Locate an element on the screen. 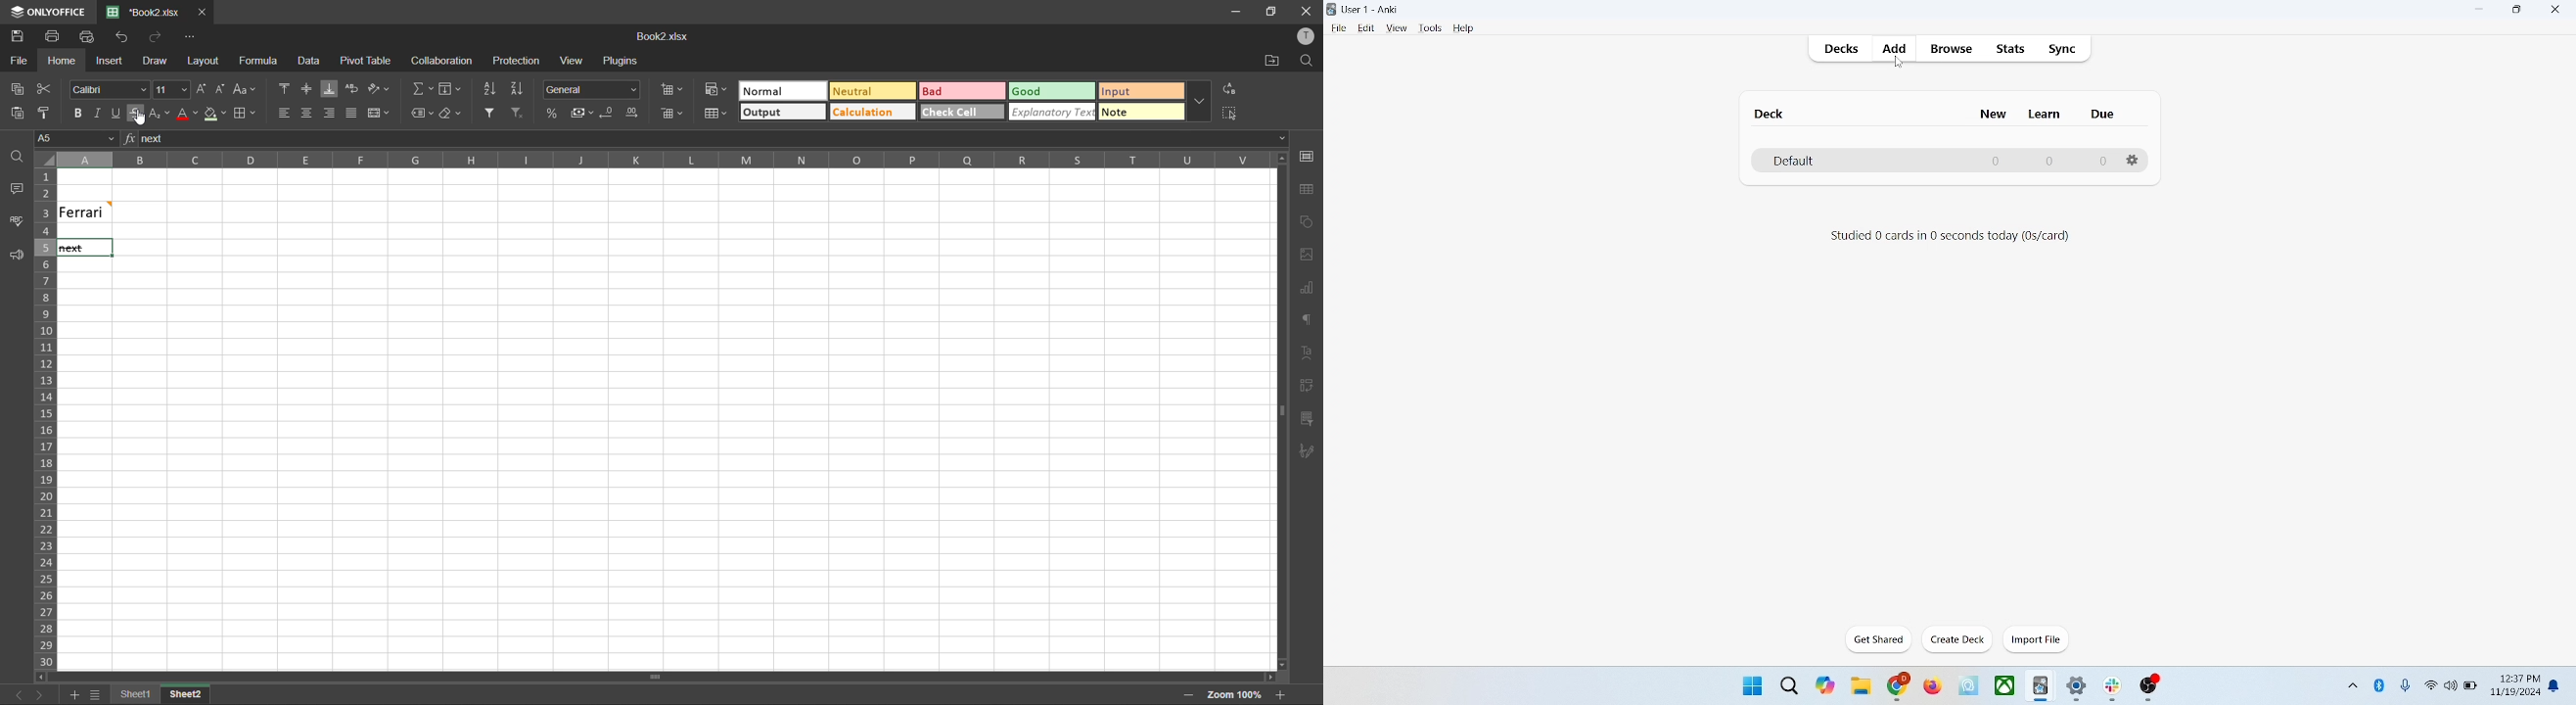 The height and width of the screenshot is (728, 2576). open location is located at coordinates (1269, 63).